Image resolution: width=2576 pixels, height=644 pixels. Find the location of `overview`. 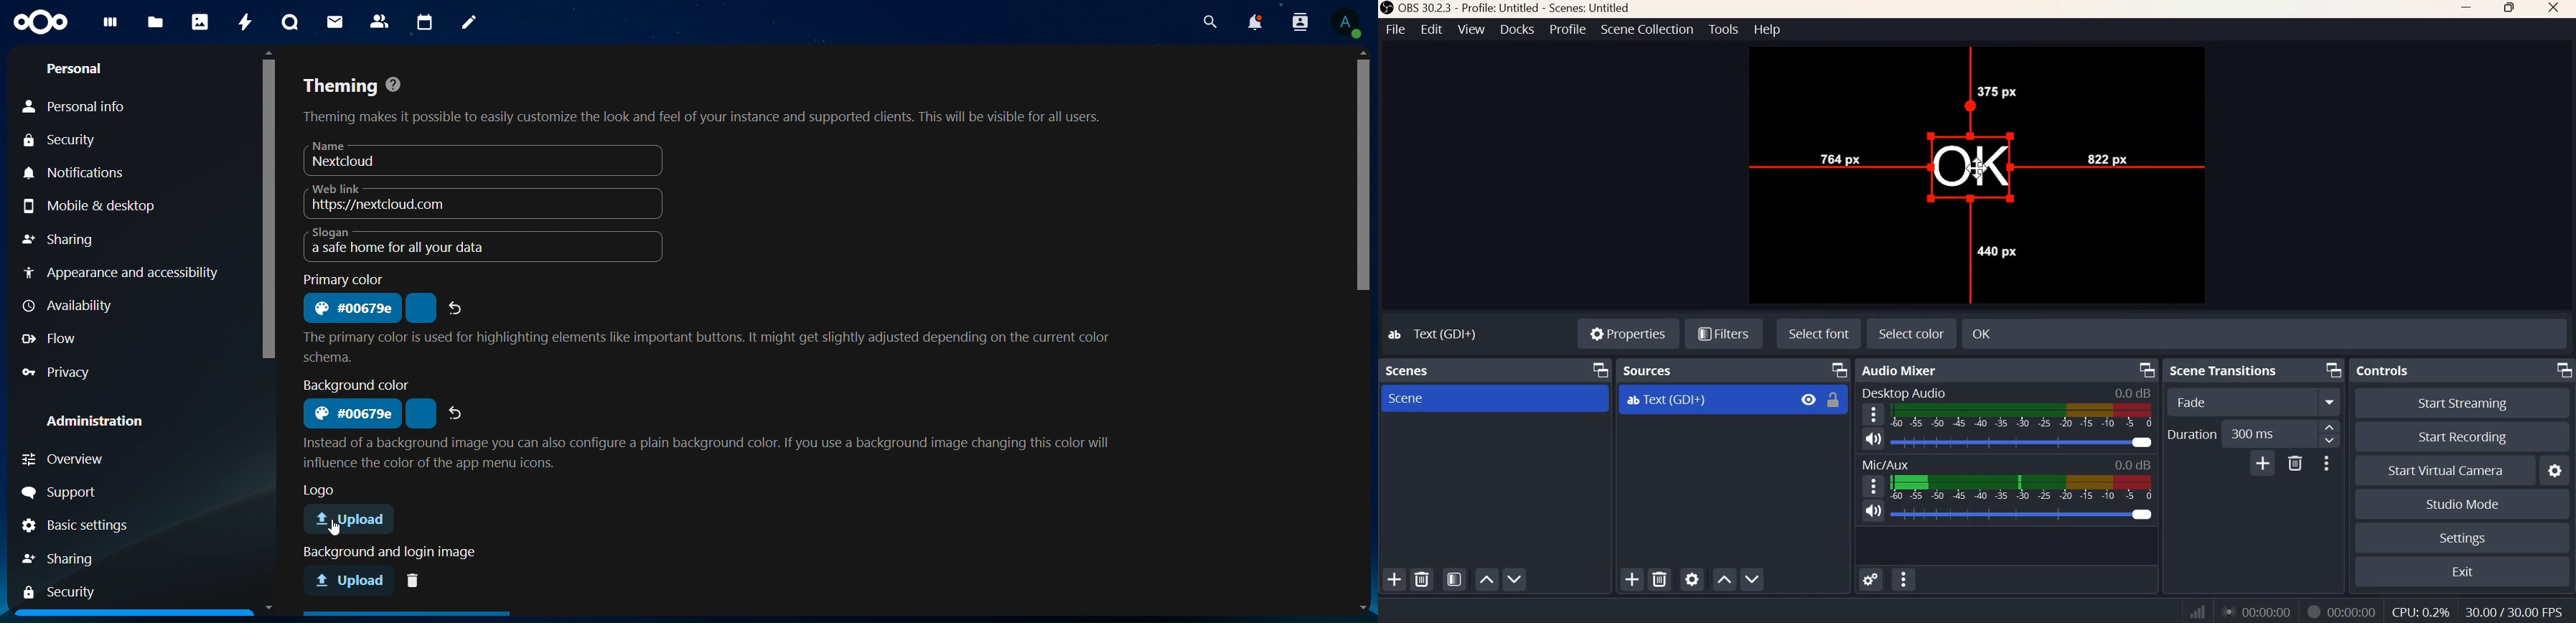

overview is located at coordinates (77, 458).